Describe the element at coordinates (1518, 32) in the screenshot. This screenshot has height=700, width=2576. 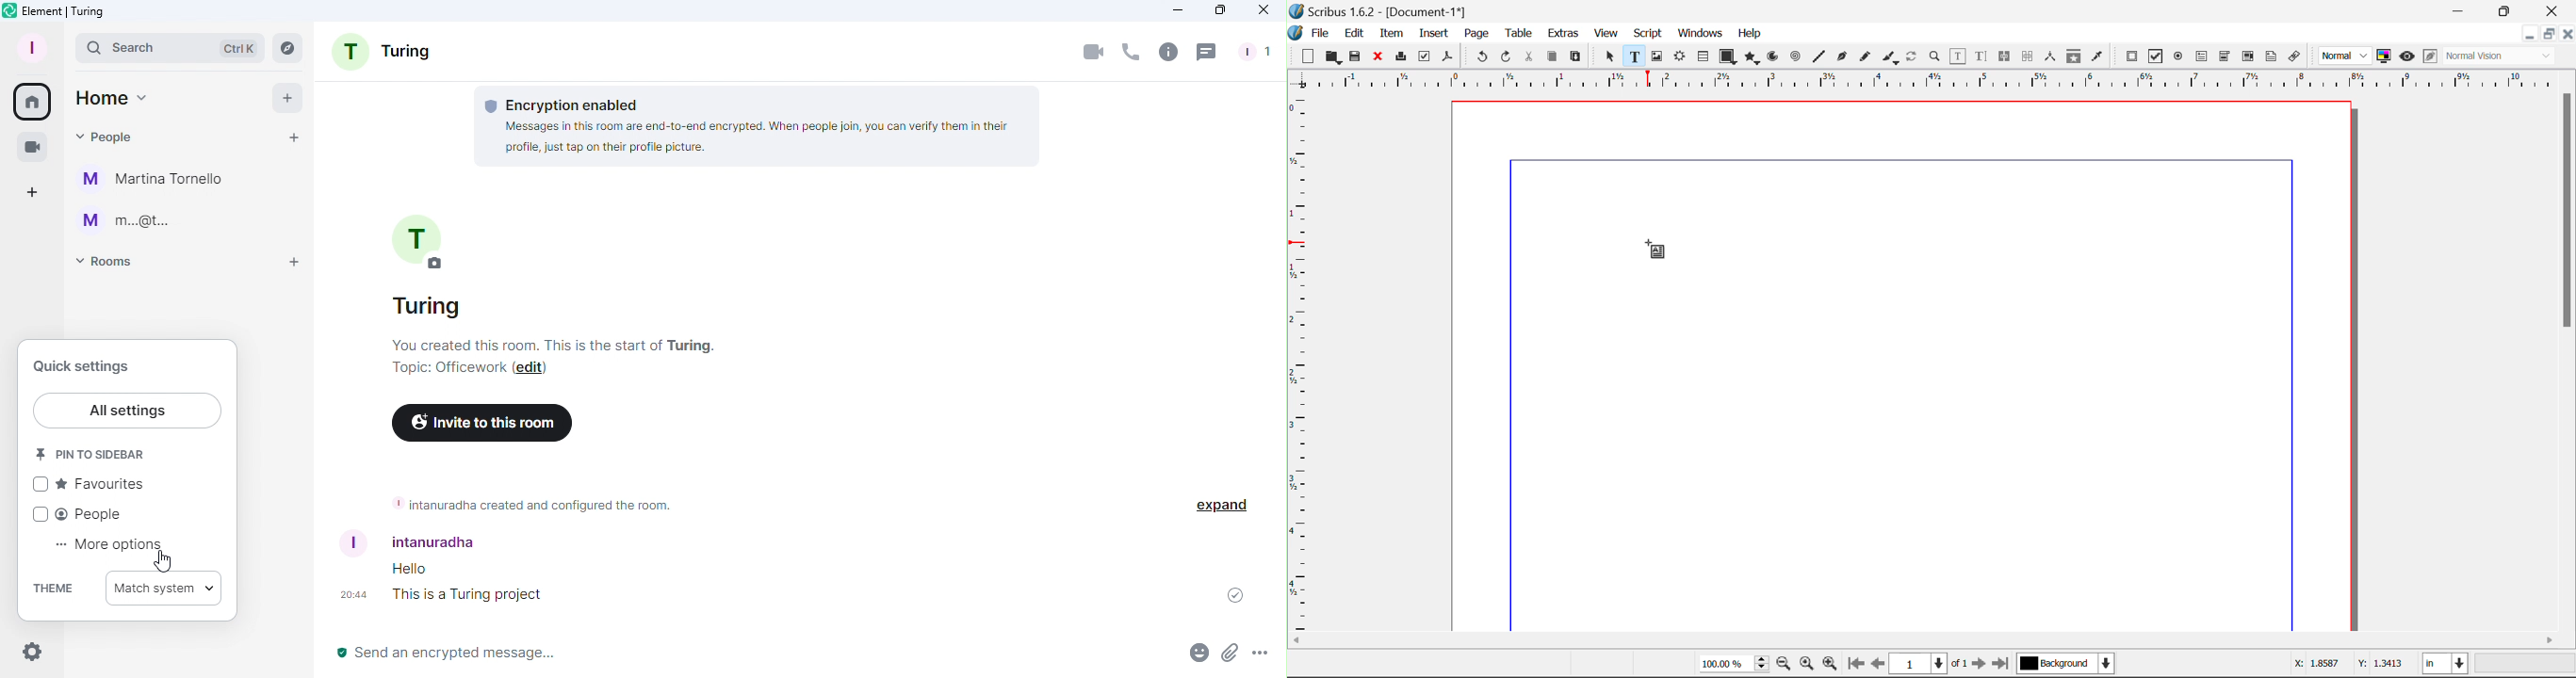
I see `Table` at that location.